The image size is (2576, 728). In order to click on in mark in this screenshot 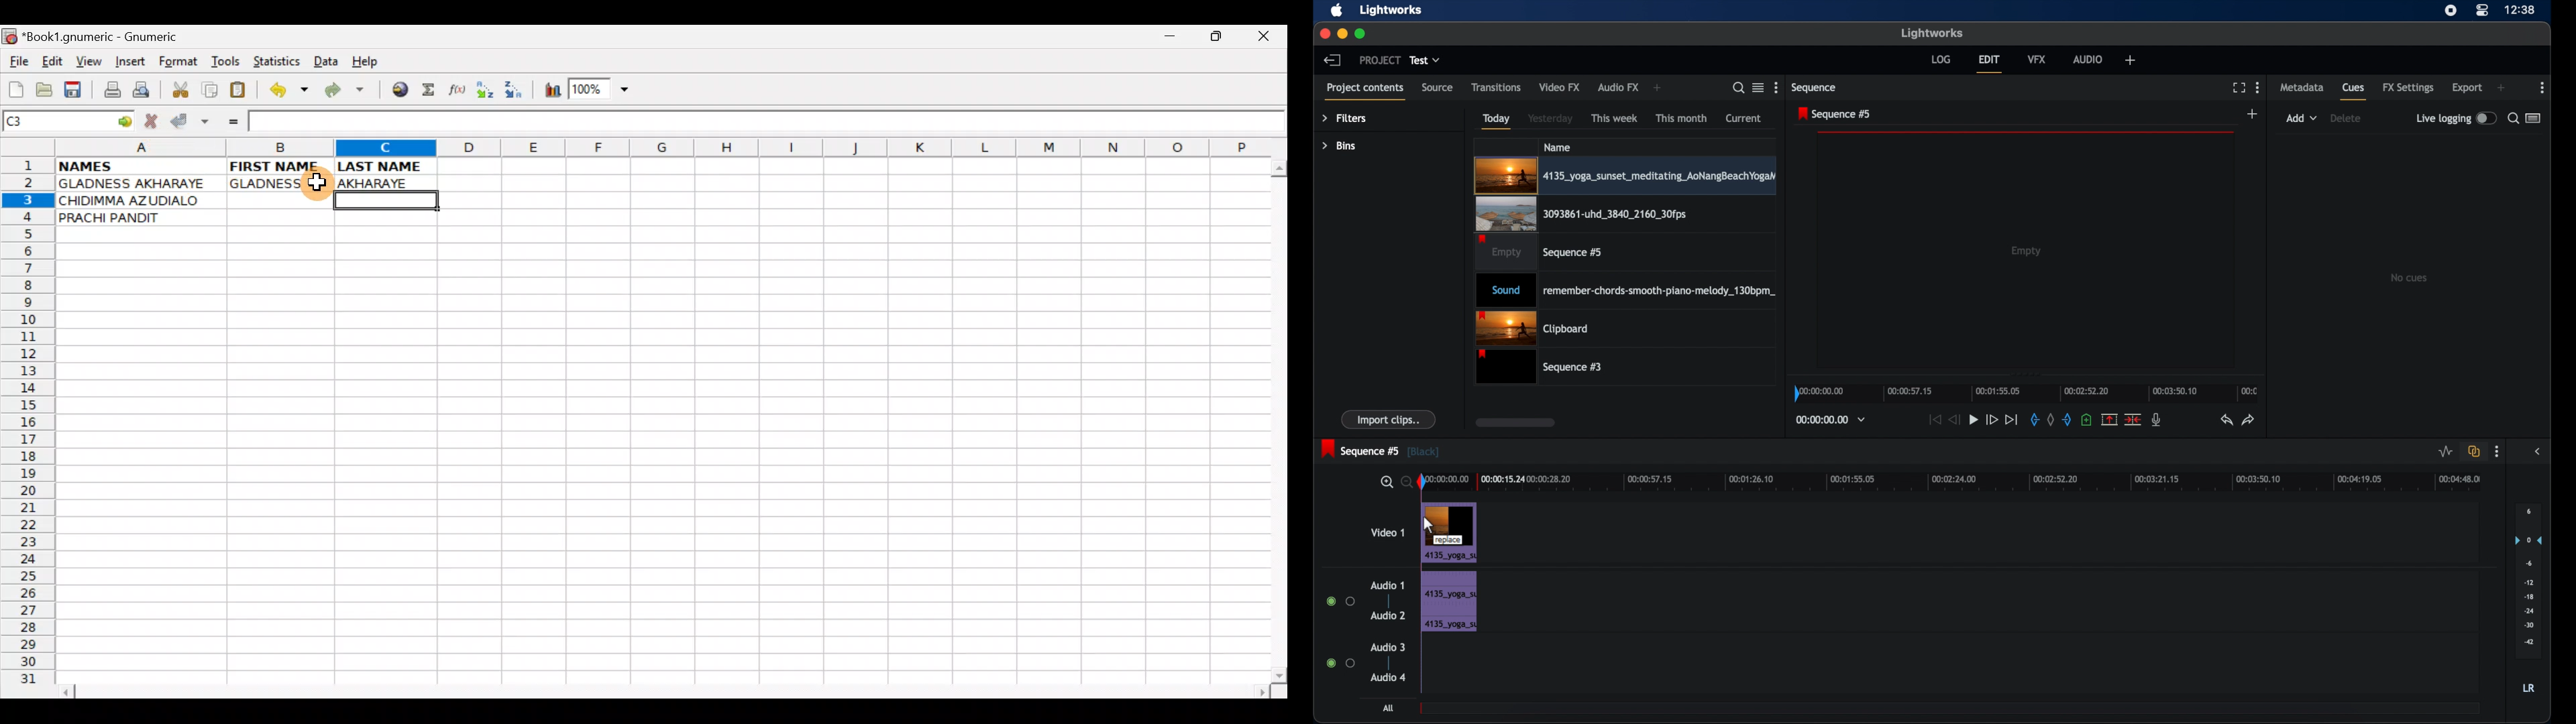, I will do `click(2033, 420)`.